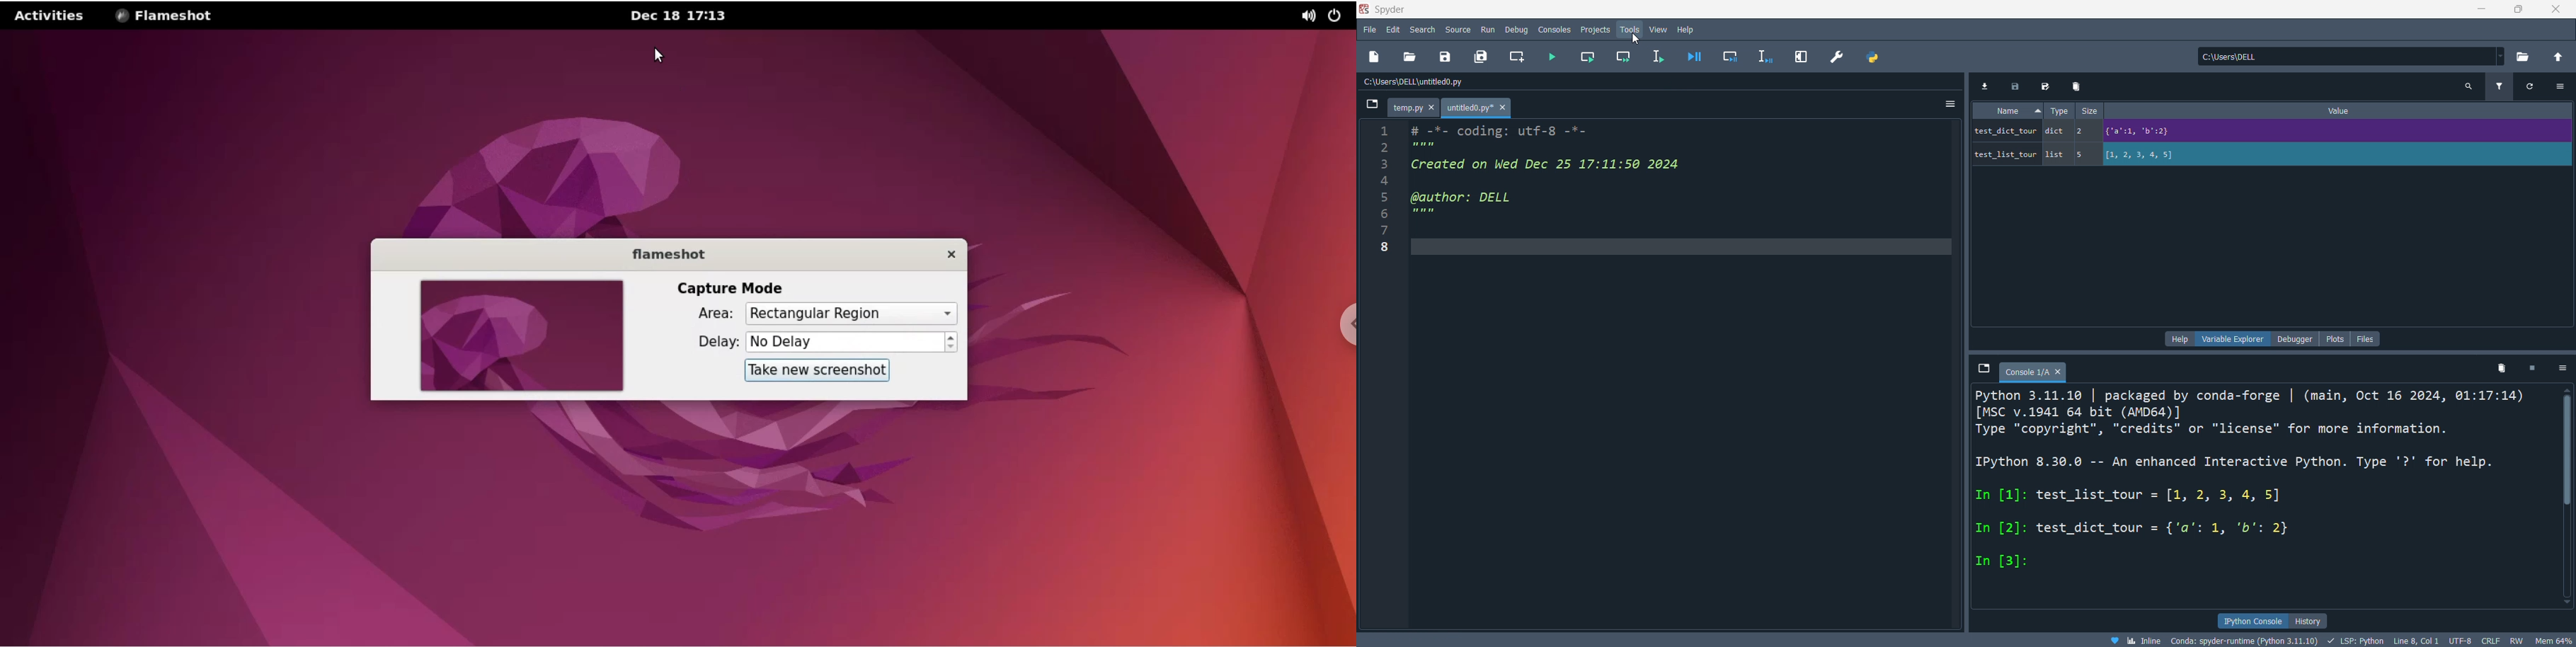  Describe the element at coordinates (709, 314) in the screenshot. I see `area label` at that location.